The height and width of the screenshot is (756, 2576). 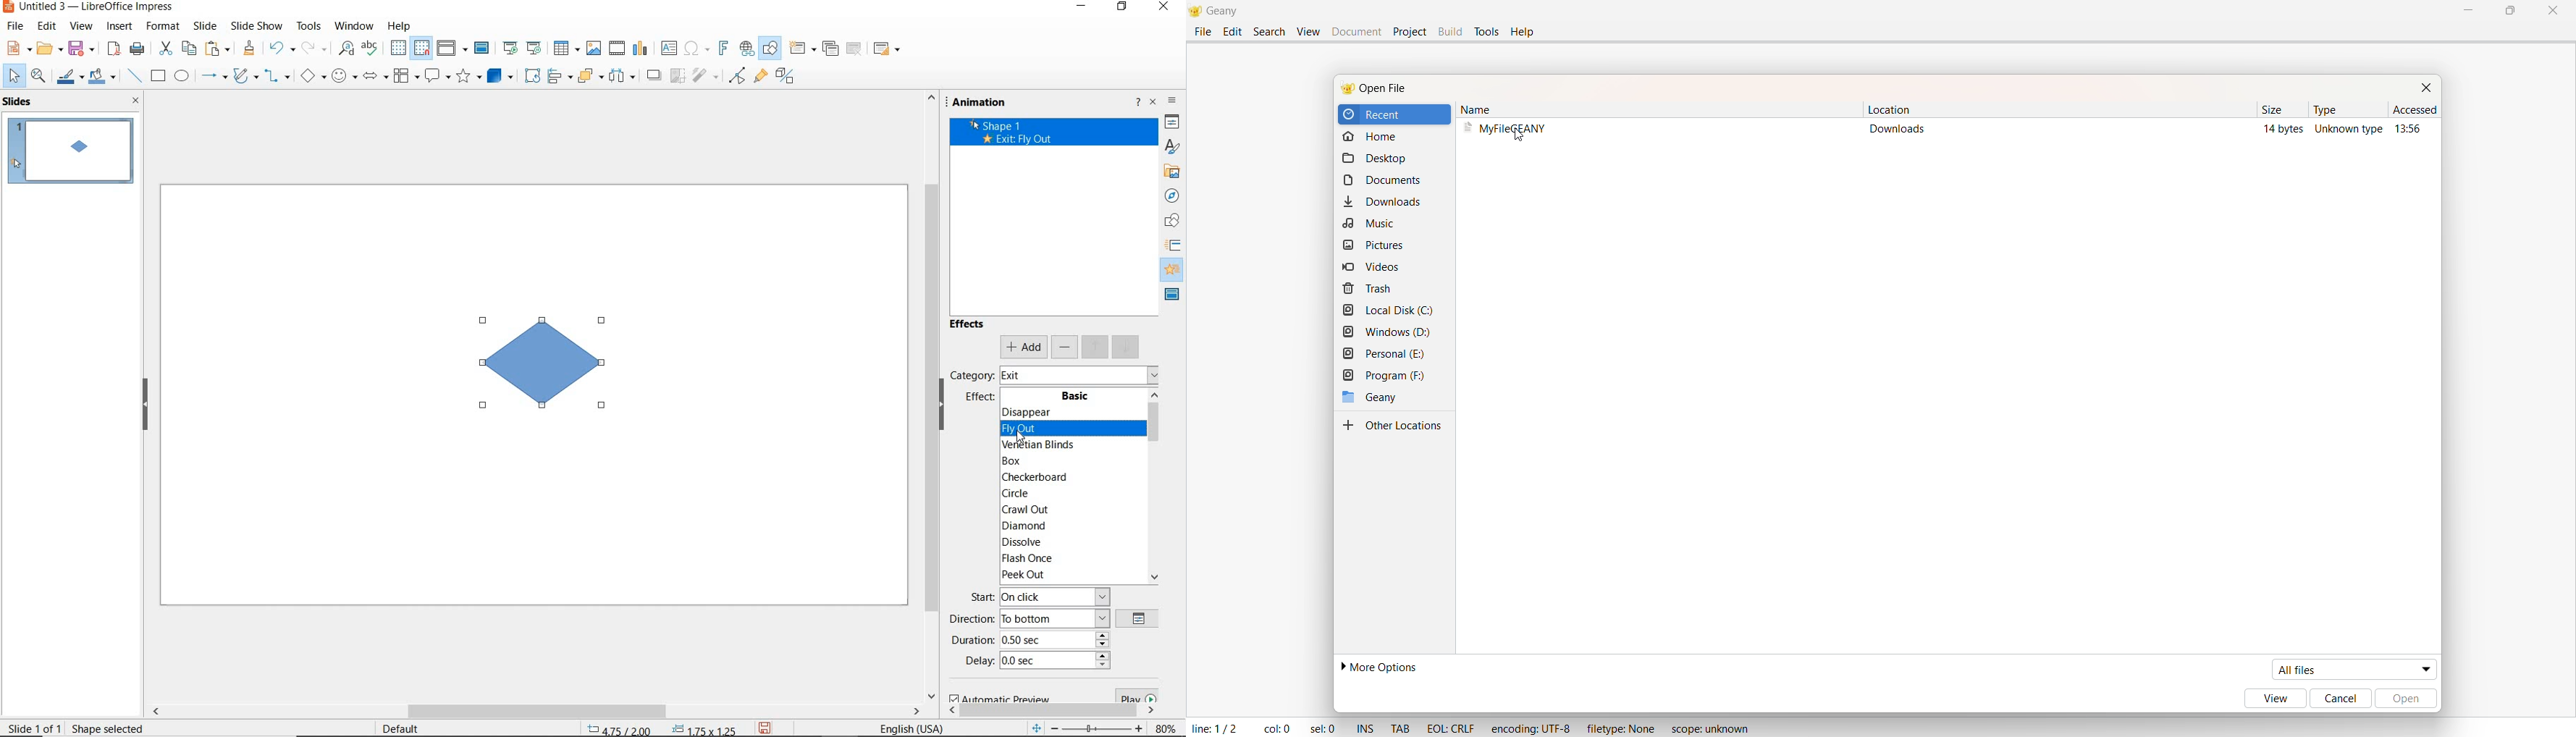 I want to click on align objects, so click(x=559, y=78).